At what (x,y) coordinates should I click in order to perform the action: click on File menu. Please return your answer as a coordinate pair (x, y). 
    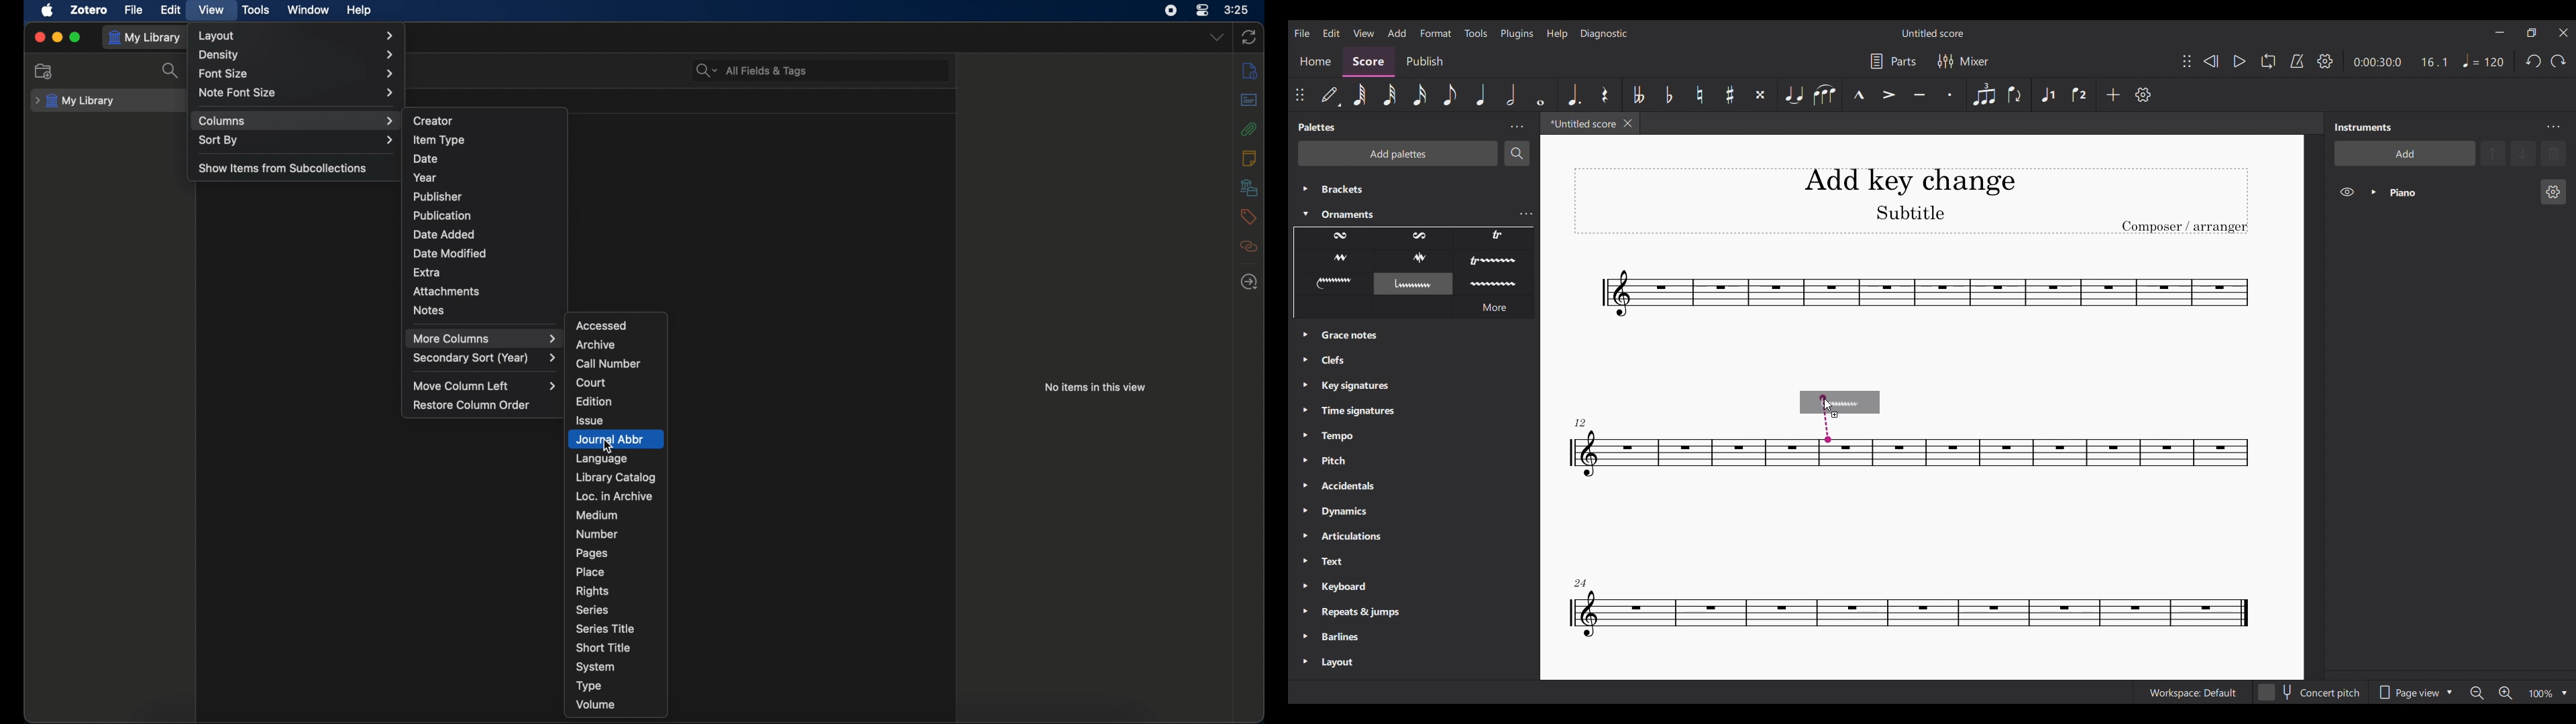
    Looking at the image, I should click on (1302, 32).